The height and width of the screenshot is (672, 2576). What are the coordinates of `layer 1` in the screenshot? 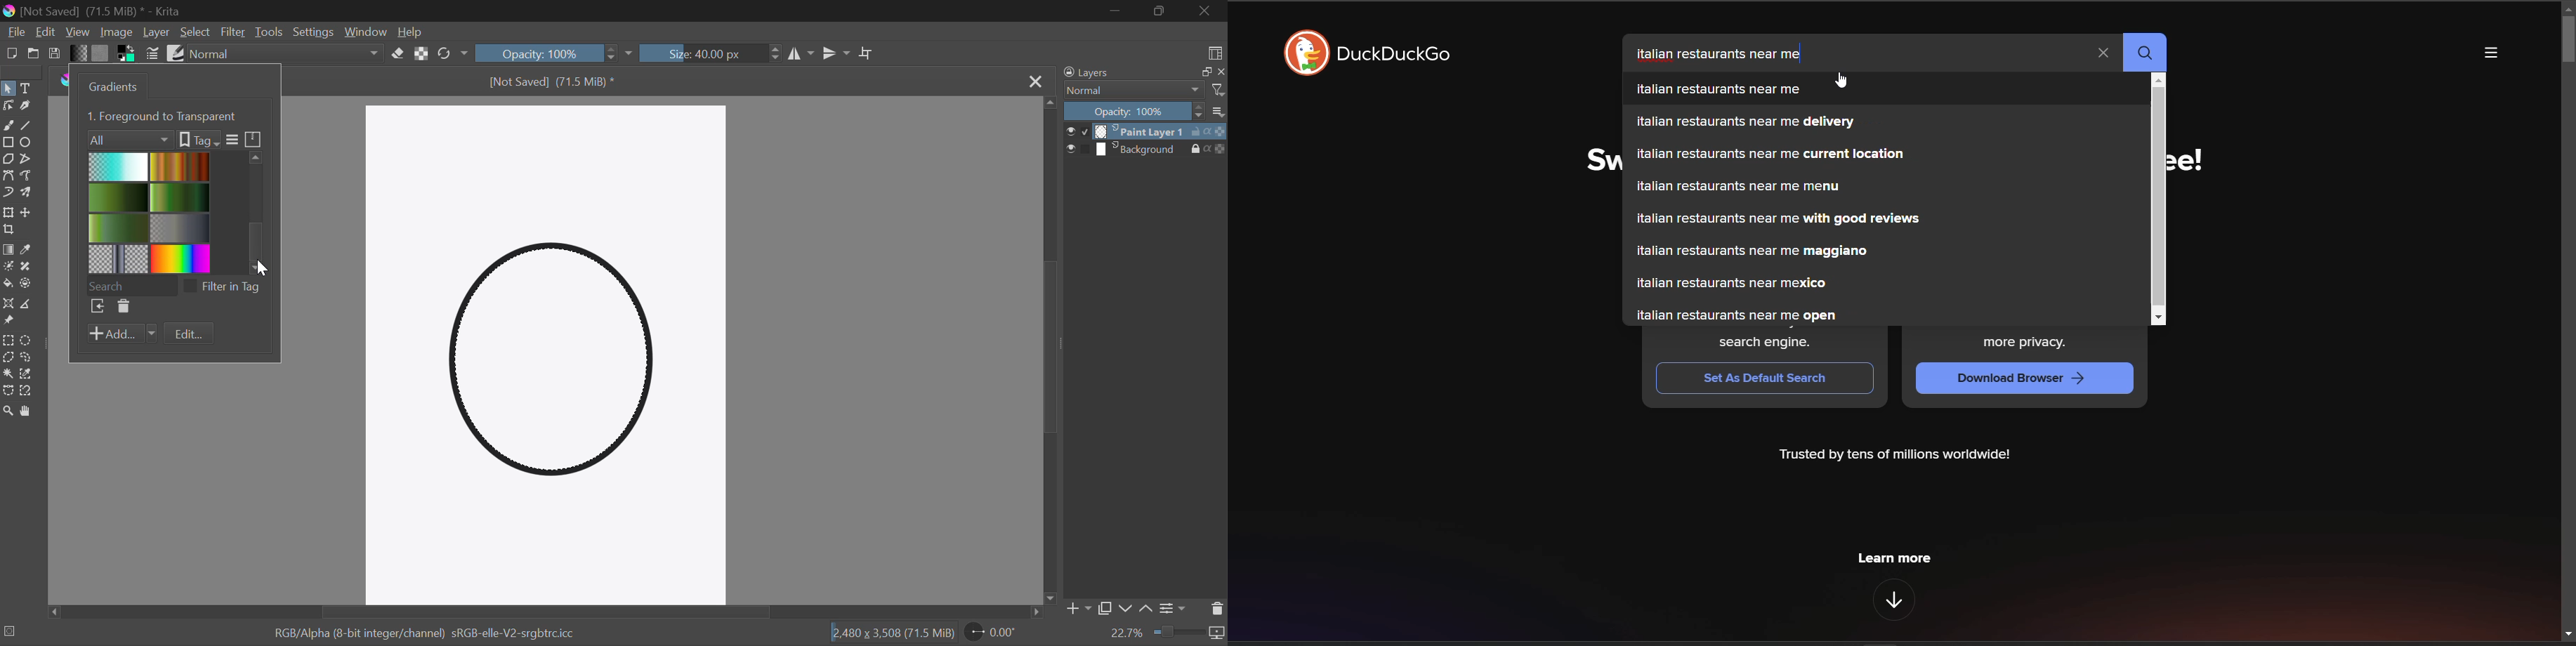 It's located at (1141, 132).